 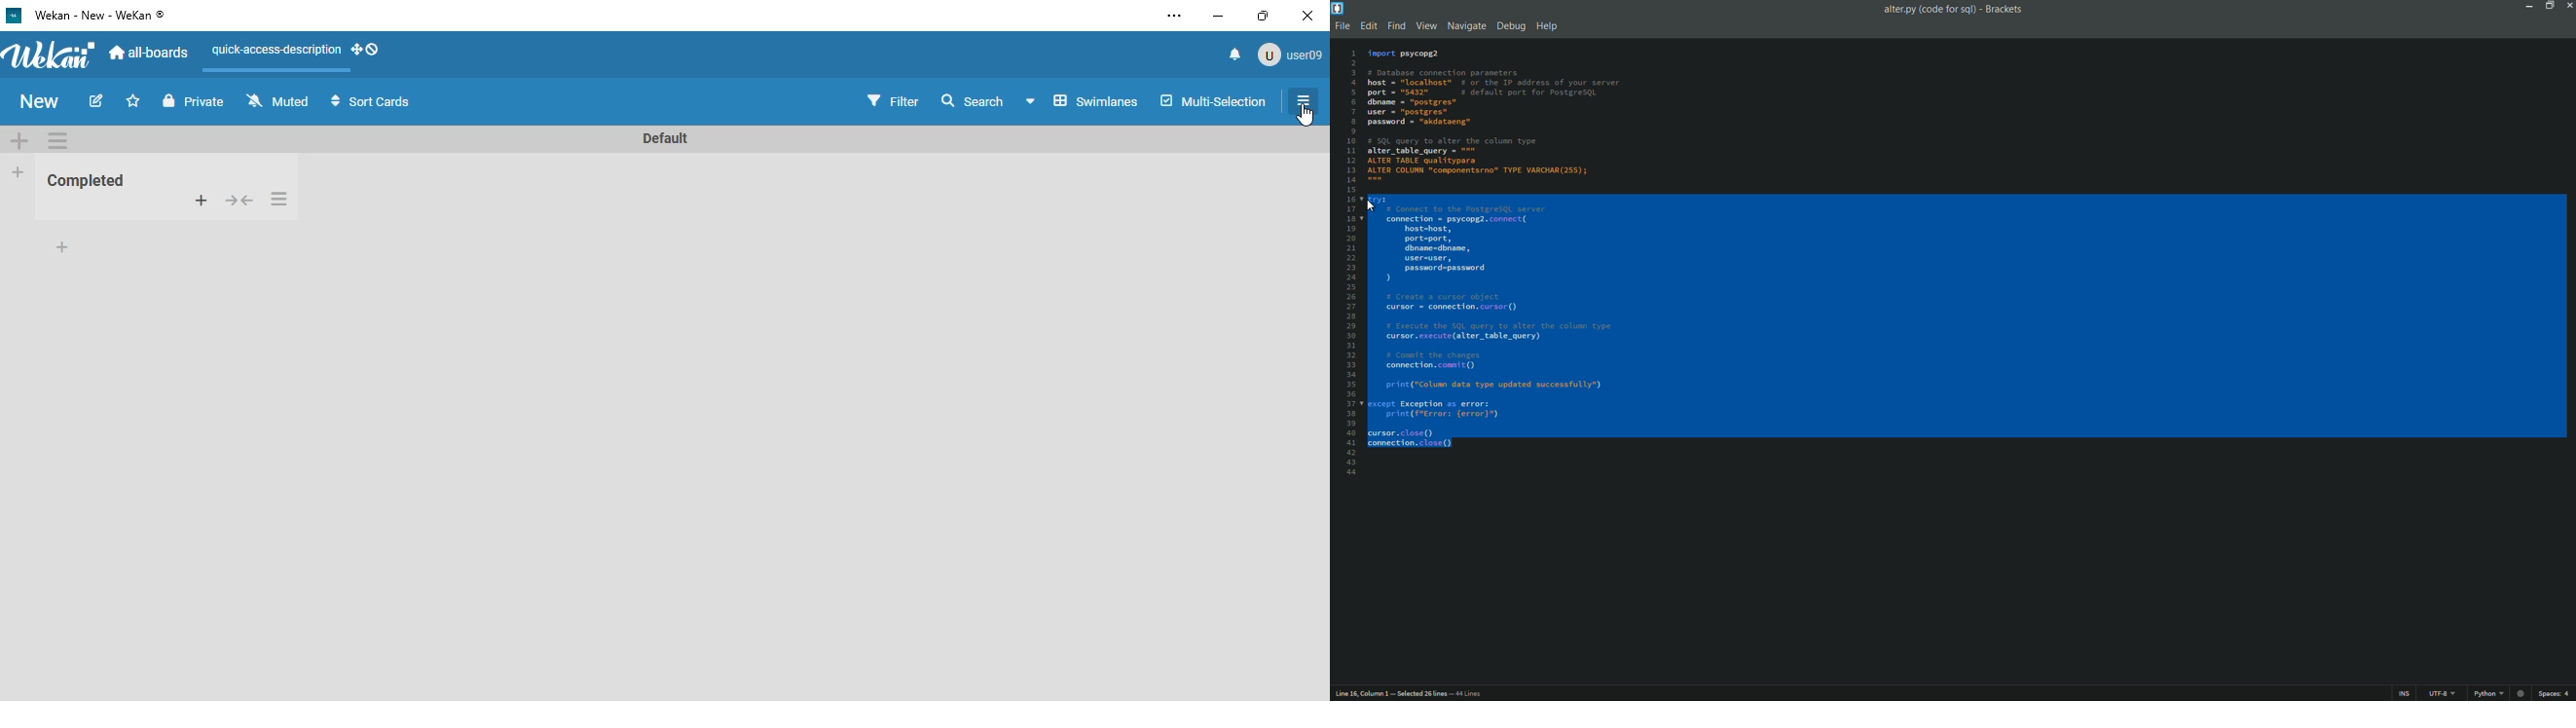 I want to click on show-desktop-drag-handles, so click(x=366, y=49).